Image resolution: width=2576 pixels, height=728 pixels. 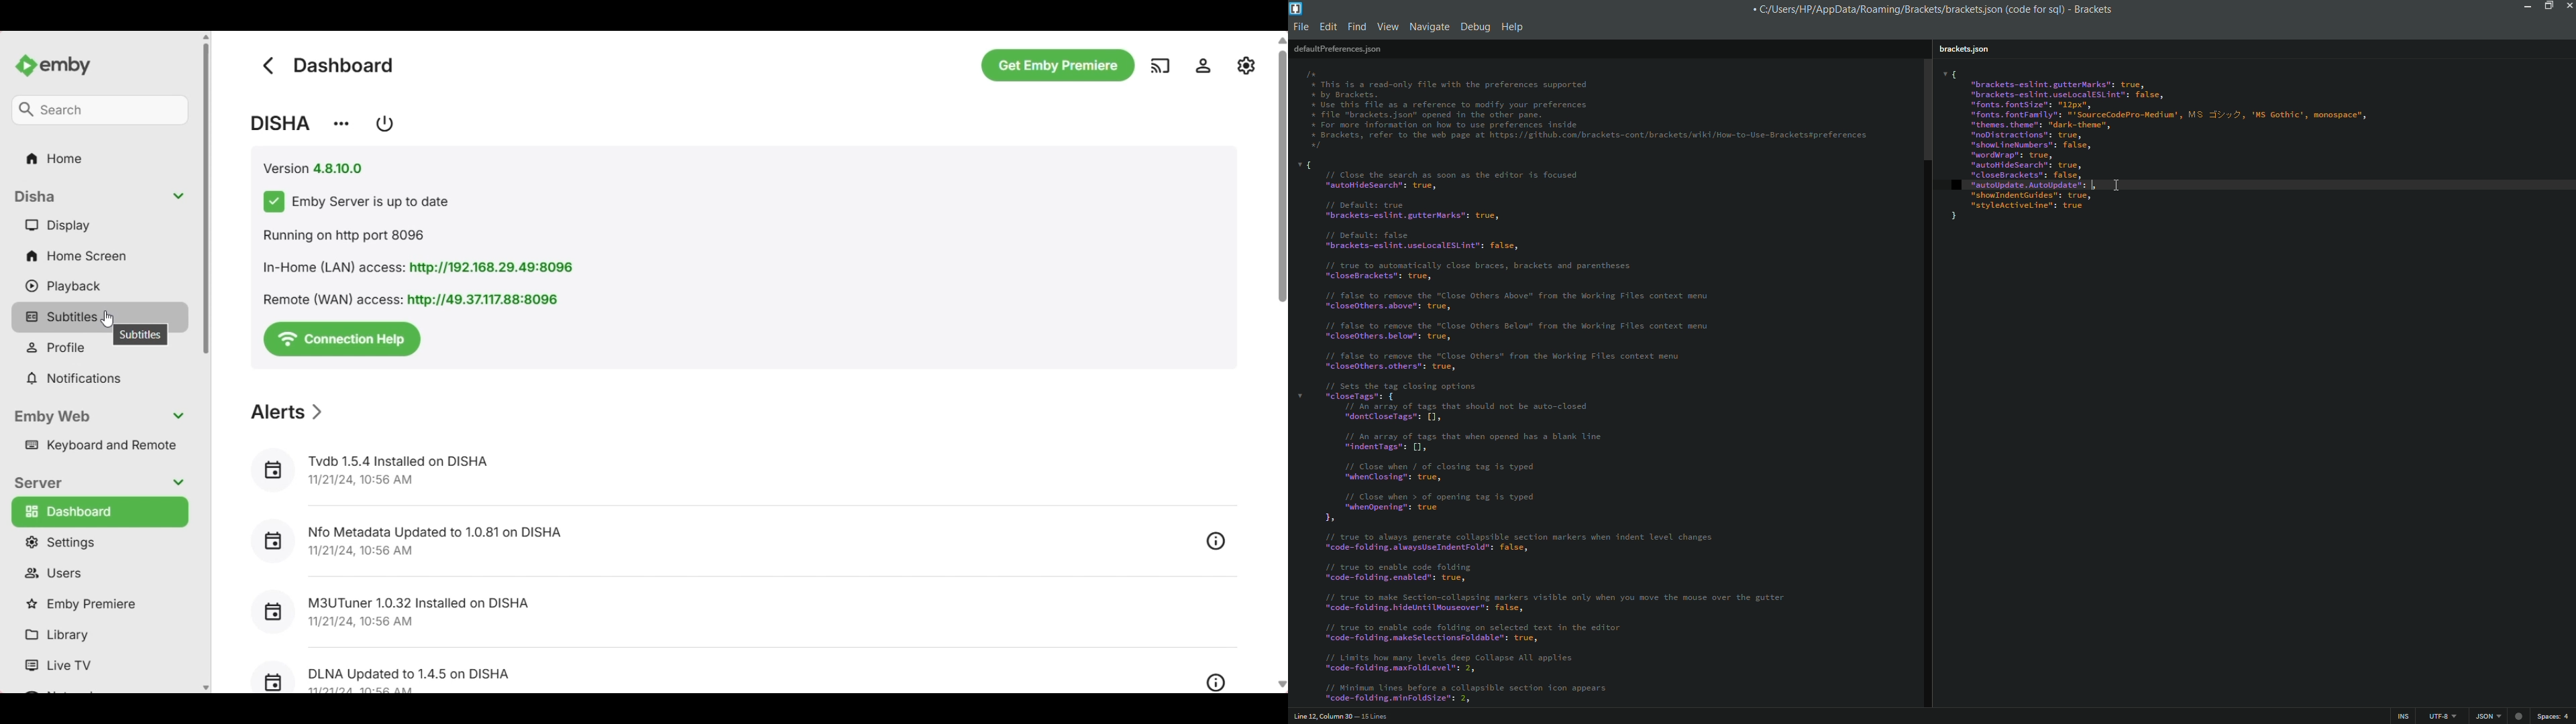 What do you see at coordinates (2567, 8) in the screenshot?
I see `close` at bounding box center [2567, 8].